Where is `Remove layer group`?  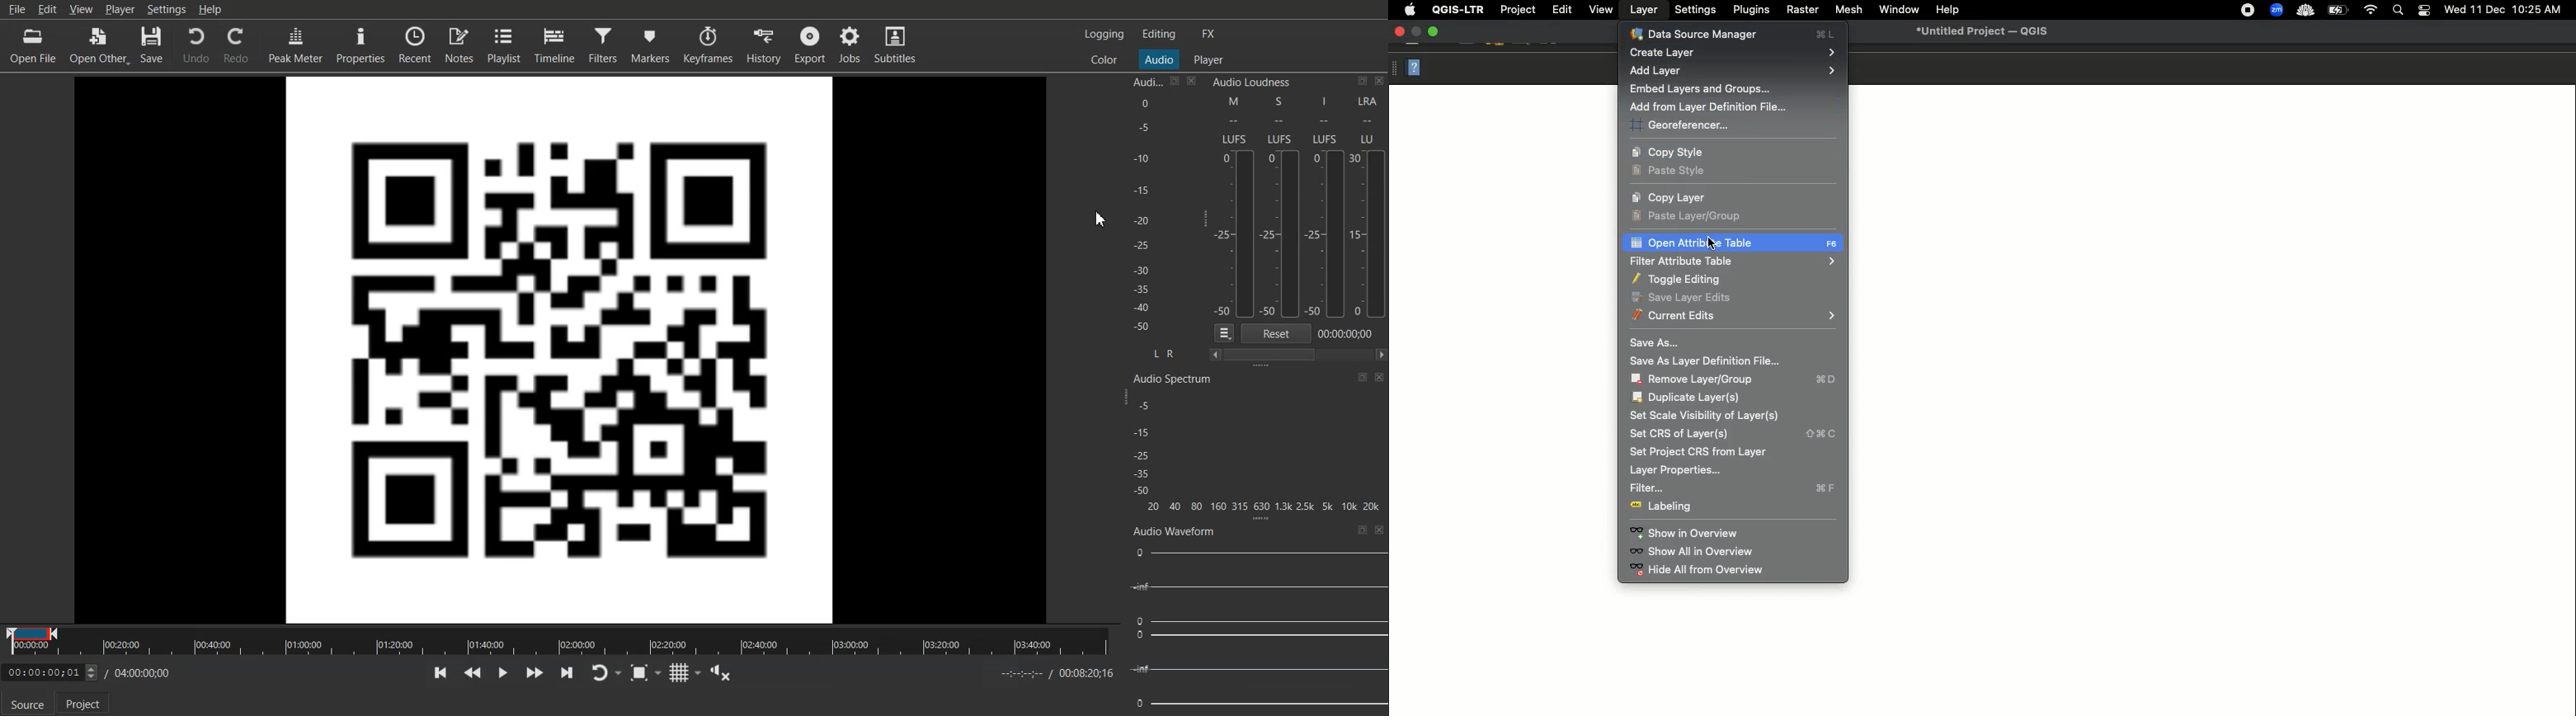
Remove layer group is located at coordinates (1735, 379).